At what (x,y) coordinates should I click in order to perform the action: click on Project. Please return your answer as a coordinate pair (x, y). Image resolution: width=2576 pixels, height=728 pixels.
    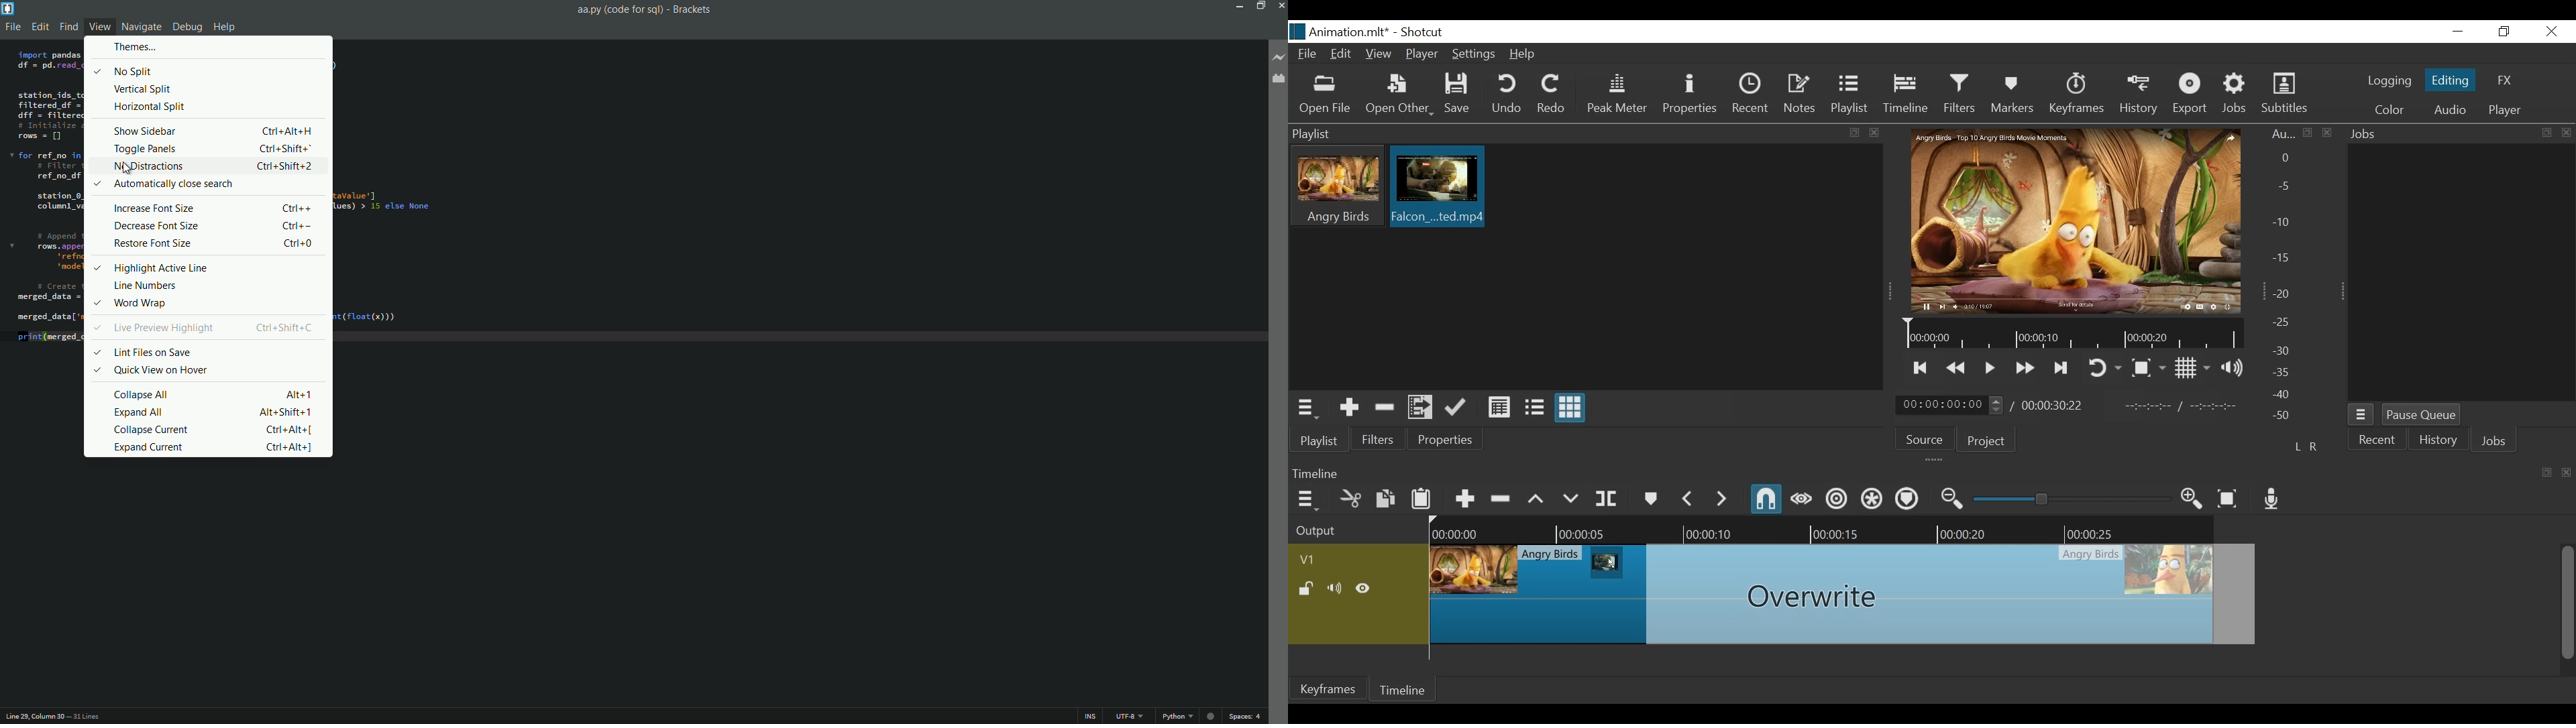
    Looking at the image, I should click on (1986, 442).